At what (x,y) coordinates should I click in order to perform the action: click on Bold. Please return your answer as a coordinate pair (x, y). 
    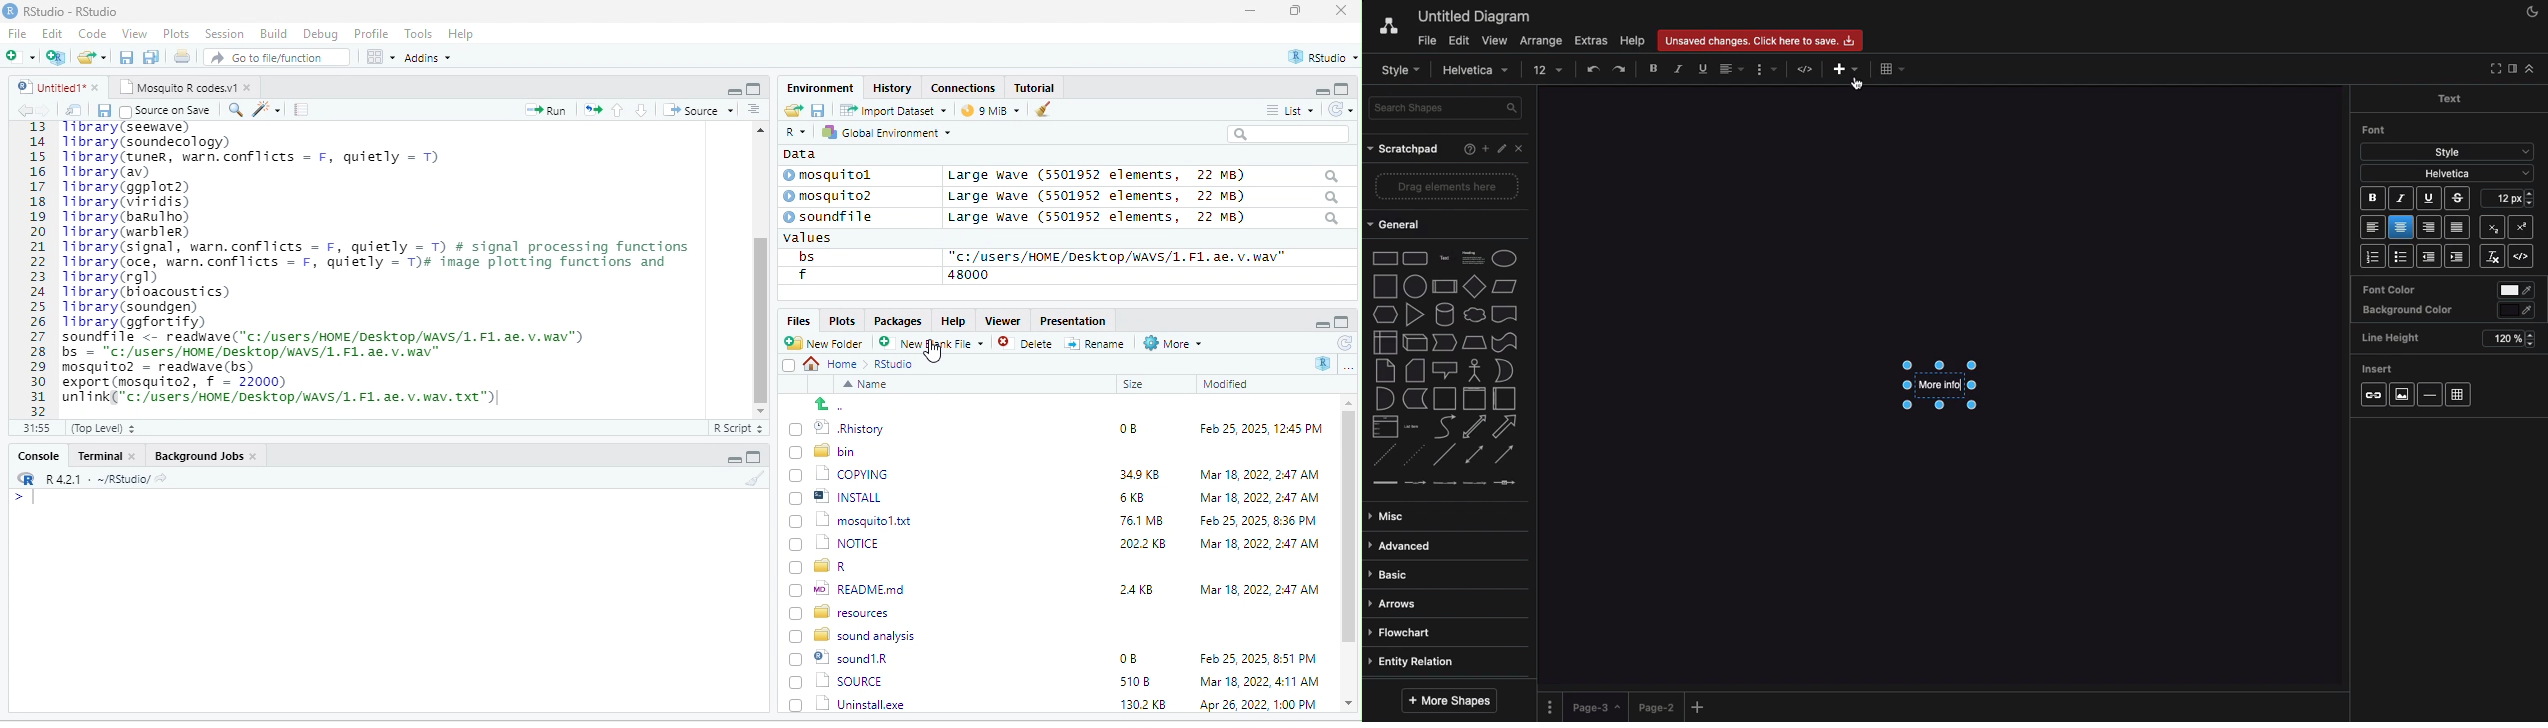
    Looking at the image, I should click on (2374, 200).